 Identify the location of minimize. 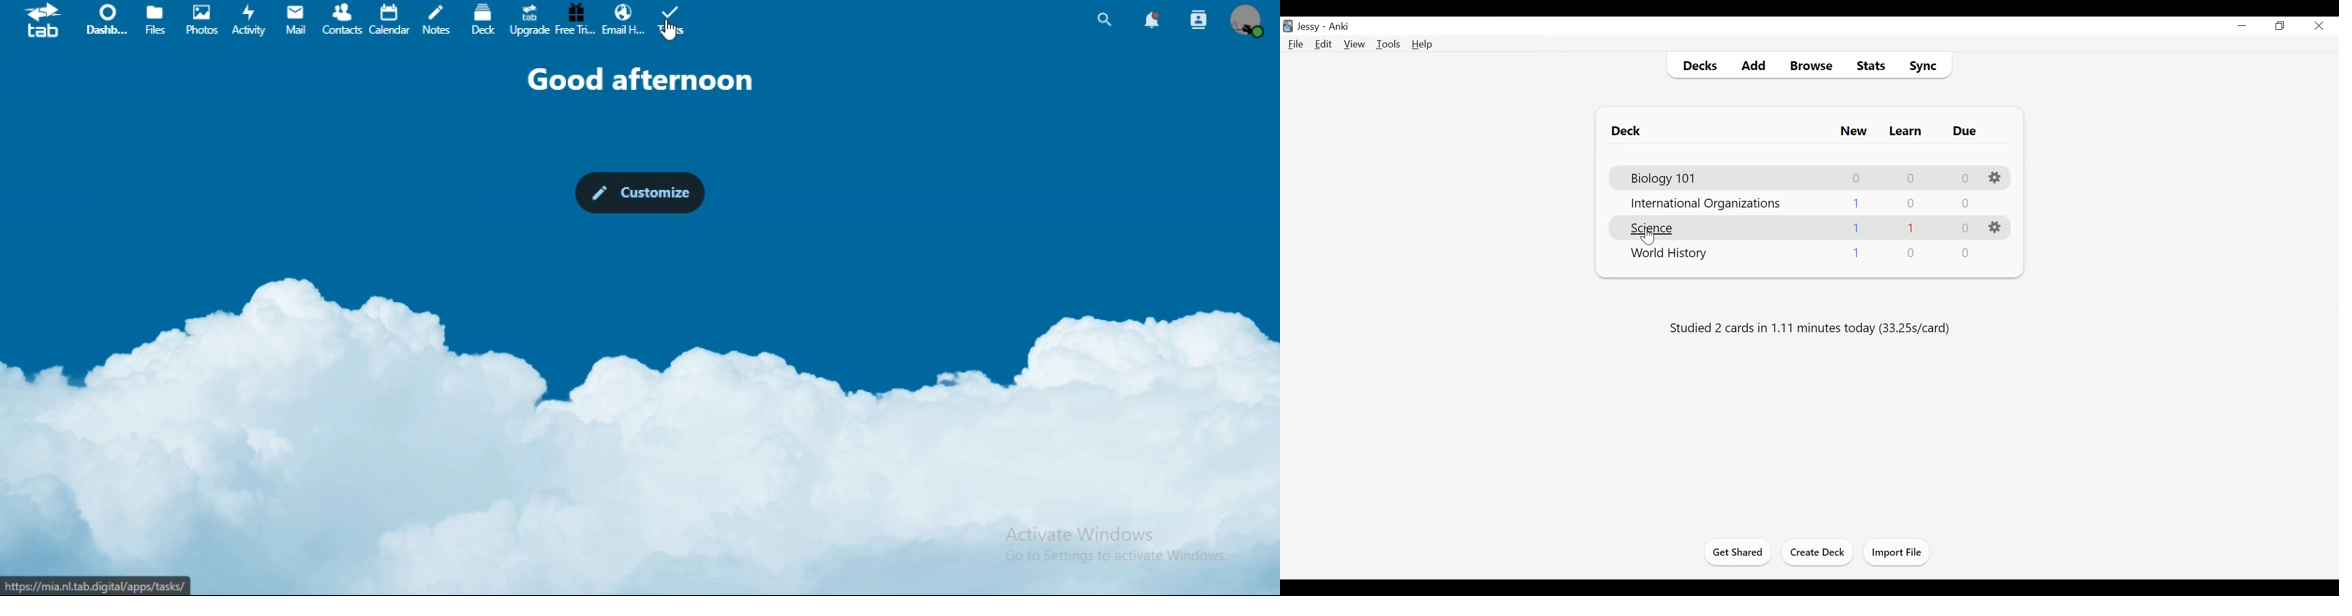
(2242, 26).